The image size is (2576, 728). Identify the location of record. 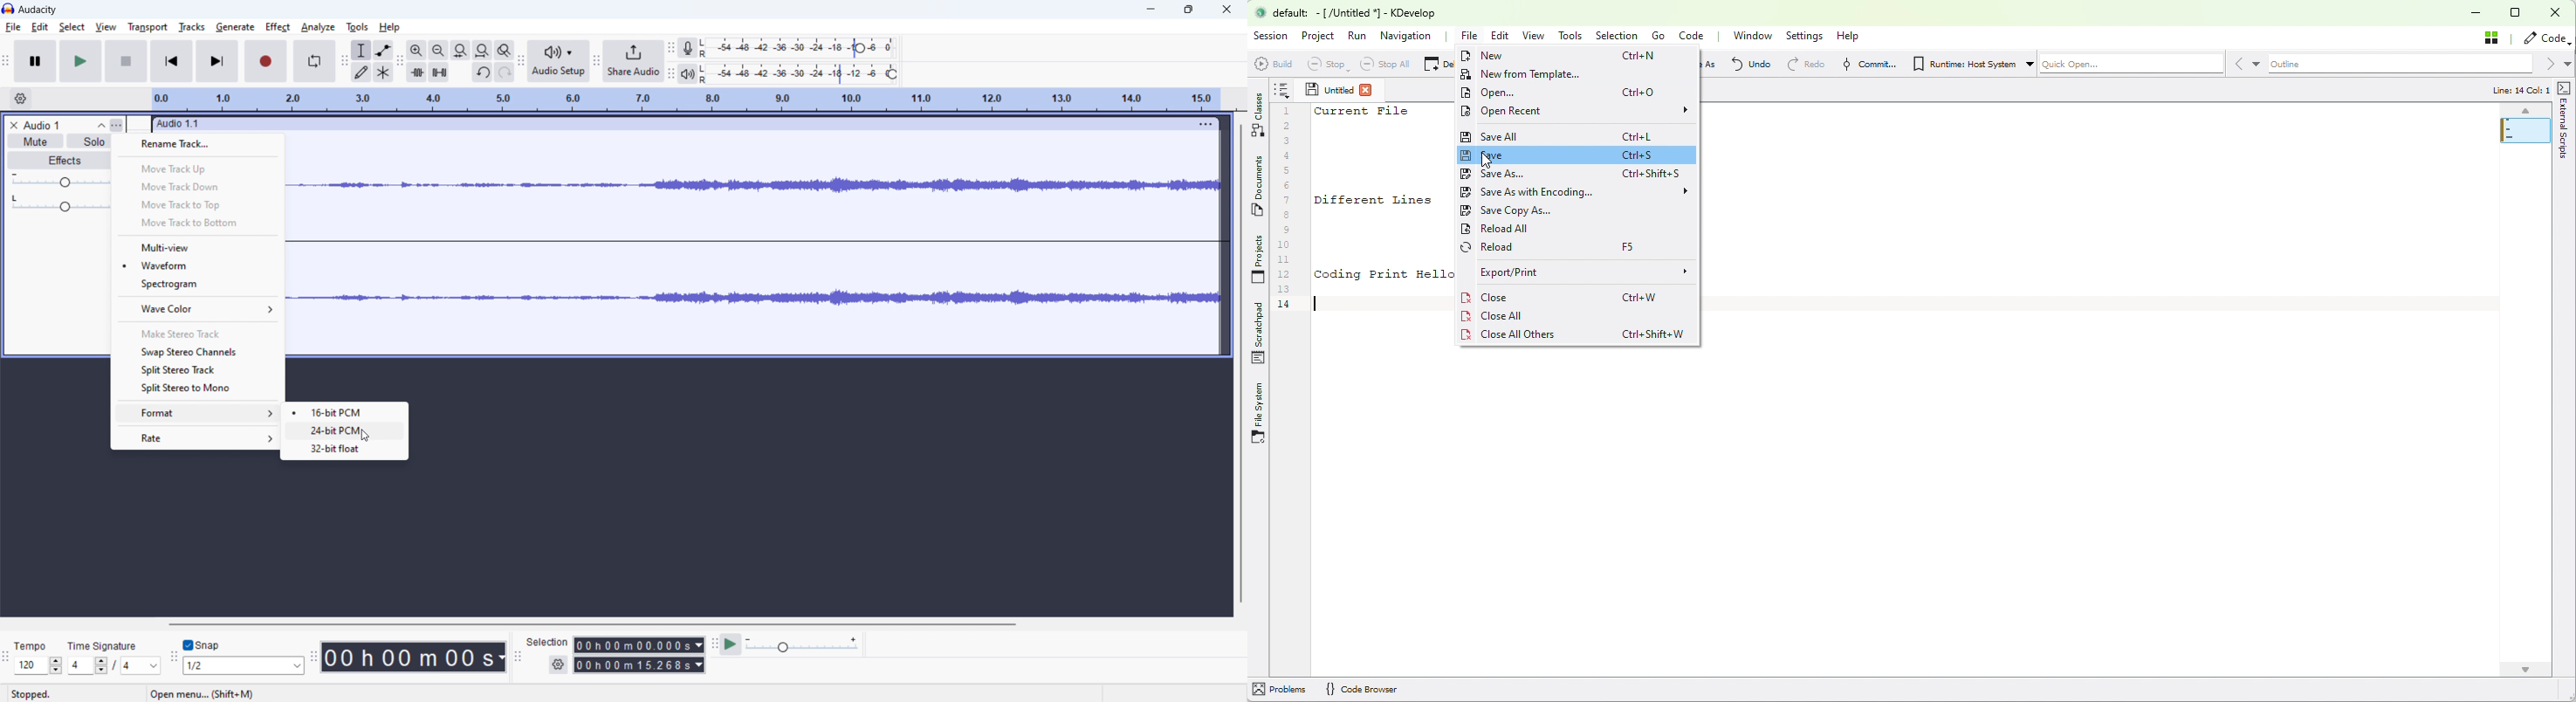
(266, 61).